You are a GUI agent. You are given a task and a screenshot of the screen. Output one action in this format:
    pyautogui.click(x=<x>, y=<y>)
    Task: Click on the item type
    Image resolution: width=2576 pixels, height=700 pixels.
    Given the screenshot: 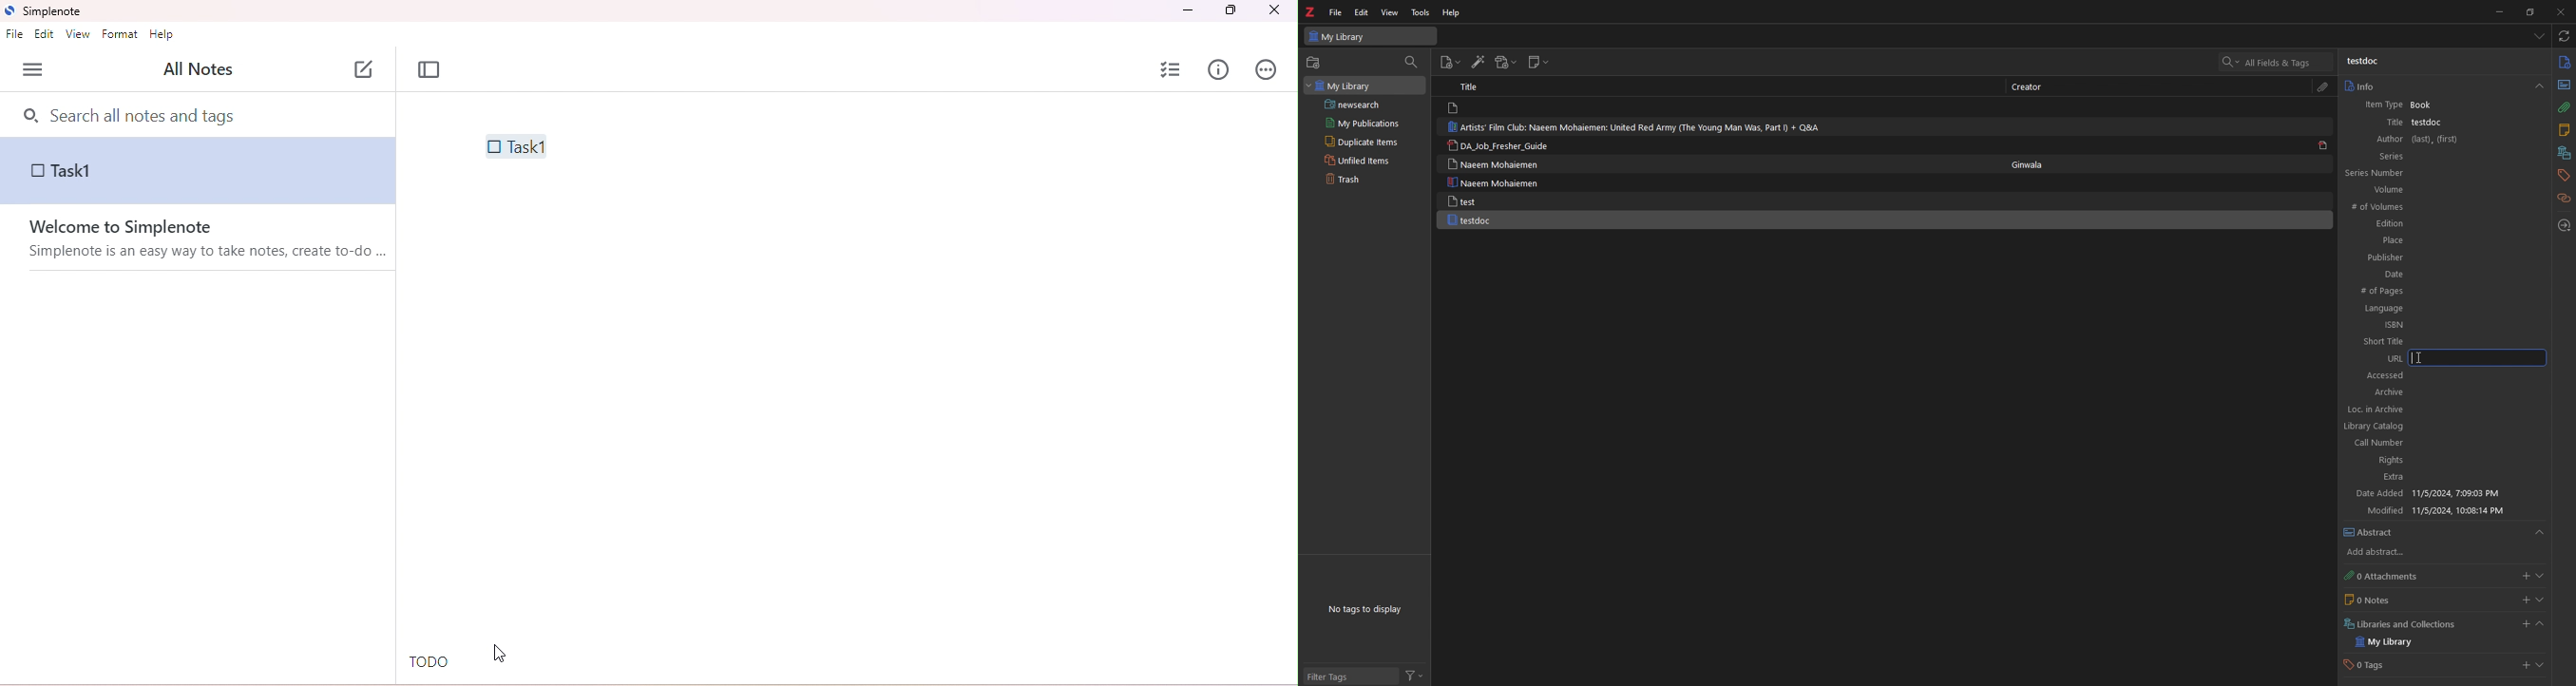 What is the action you would take?
    pyautogui.click(x=2384, y=105)
    